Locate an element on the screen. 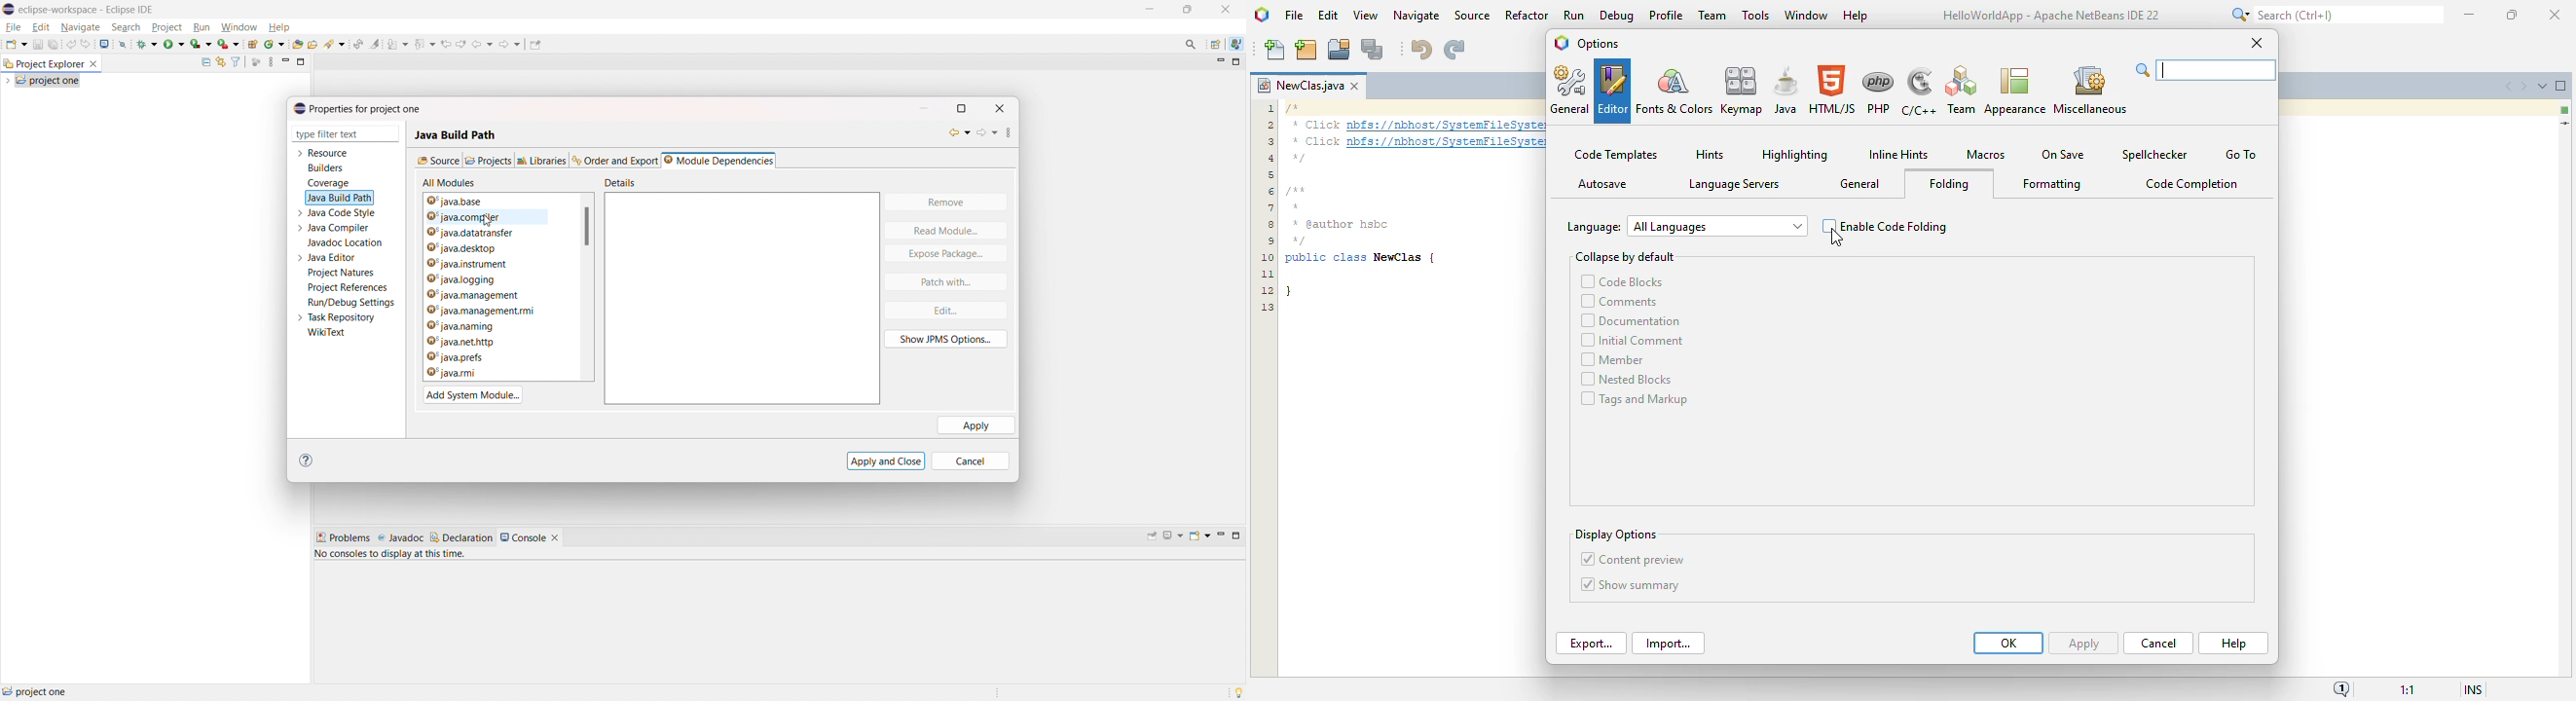 The image size is (2576, 728). previous annotation is located at coordinates (424, 43).